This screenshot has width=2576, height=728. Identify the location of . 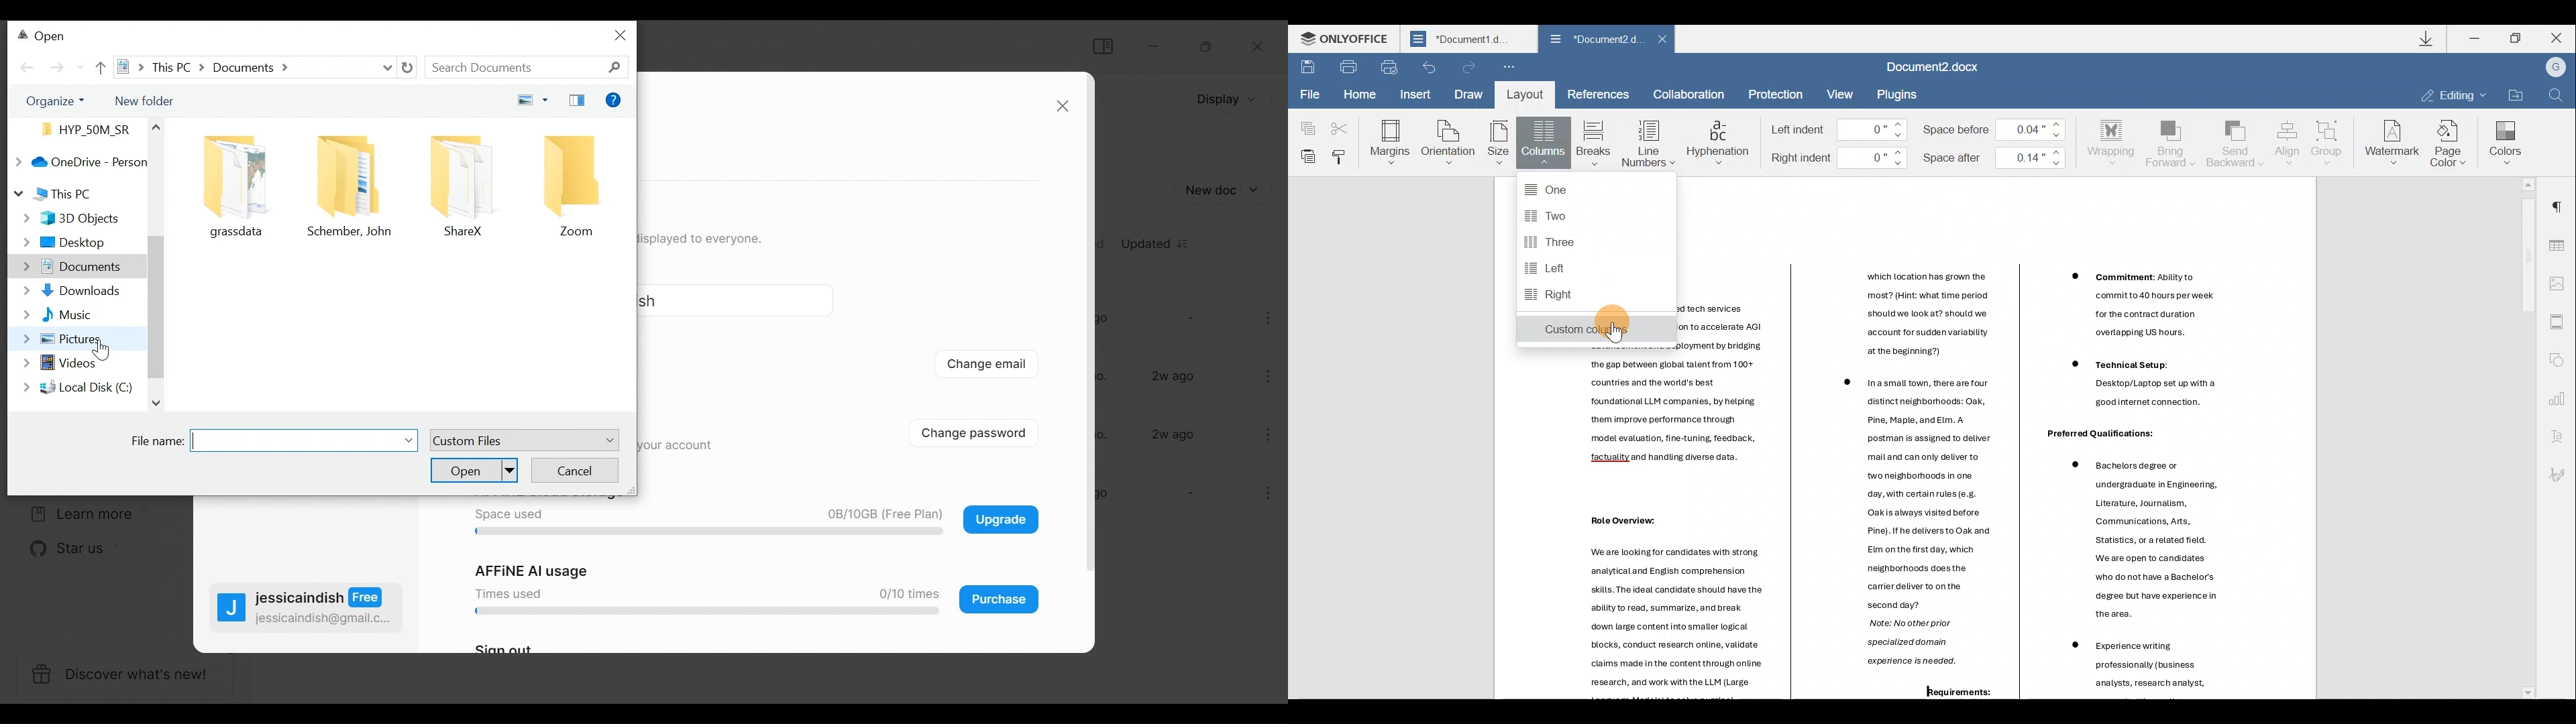
(1727, 326).